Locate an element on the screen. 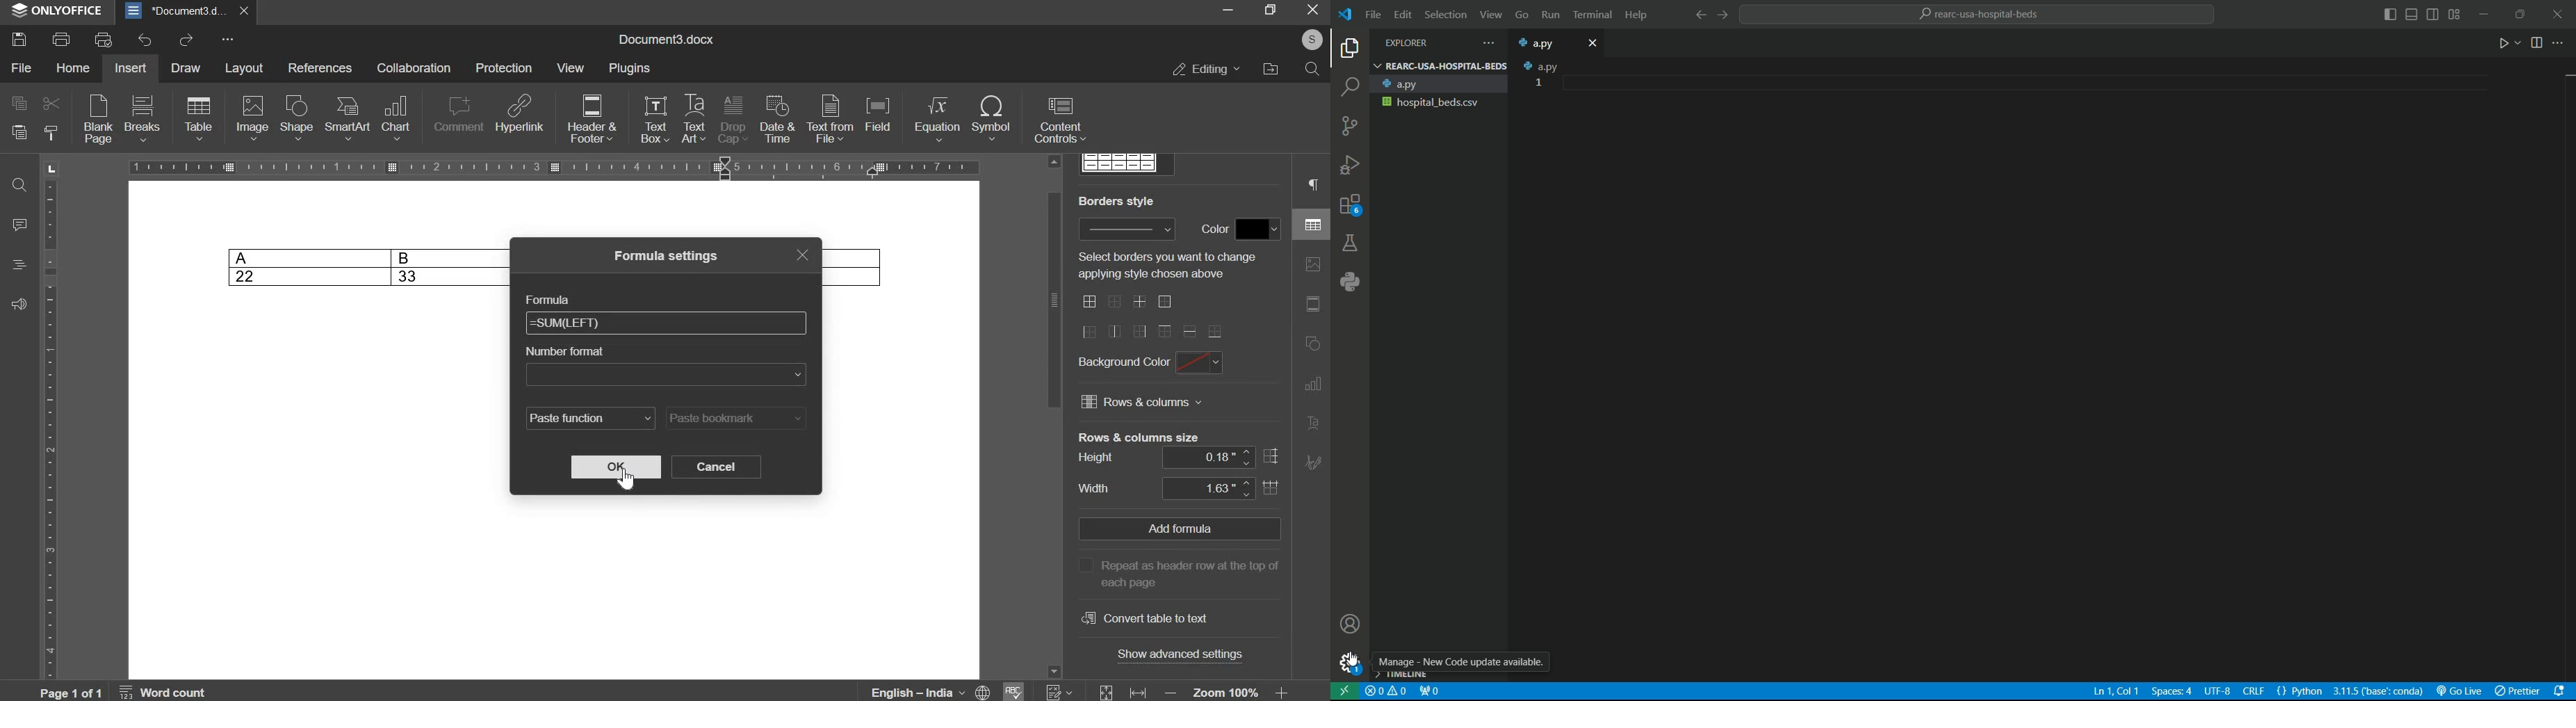  shape settings is located at coordinates (1313, 344).